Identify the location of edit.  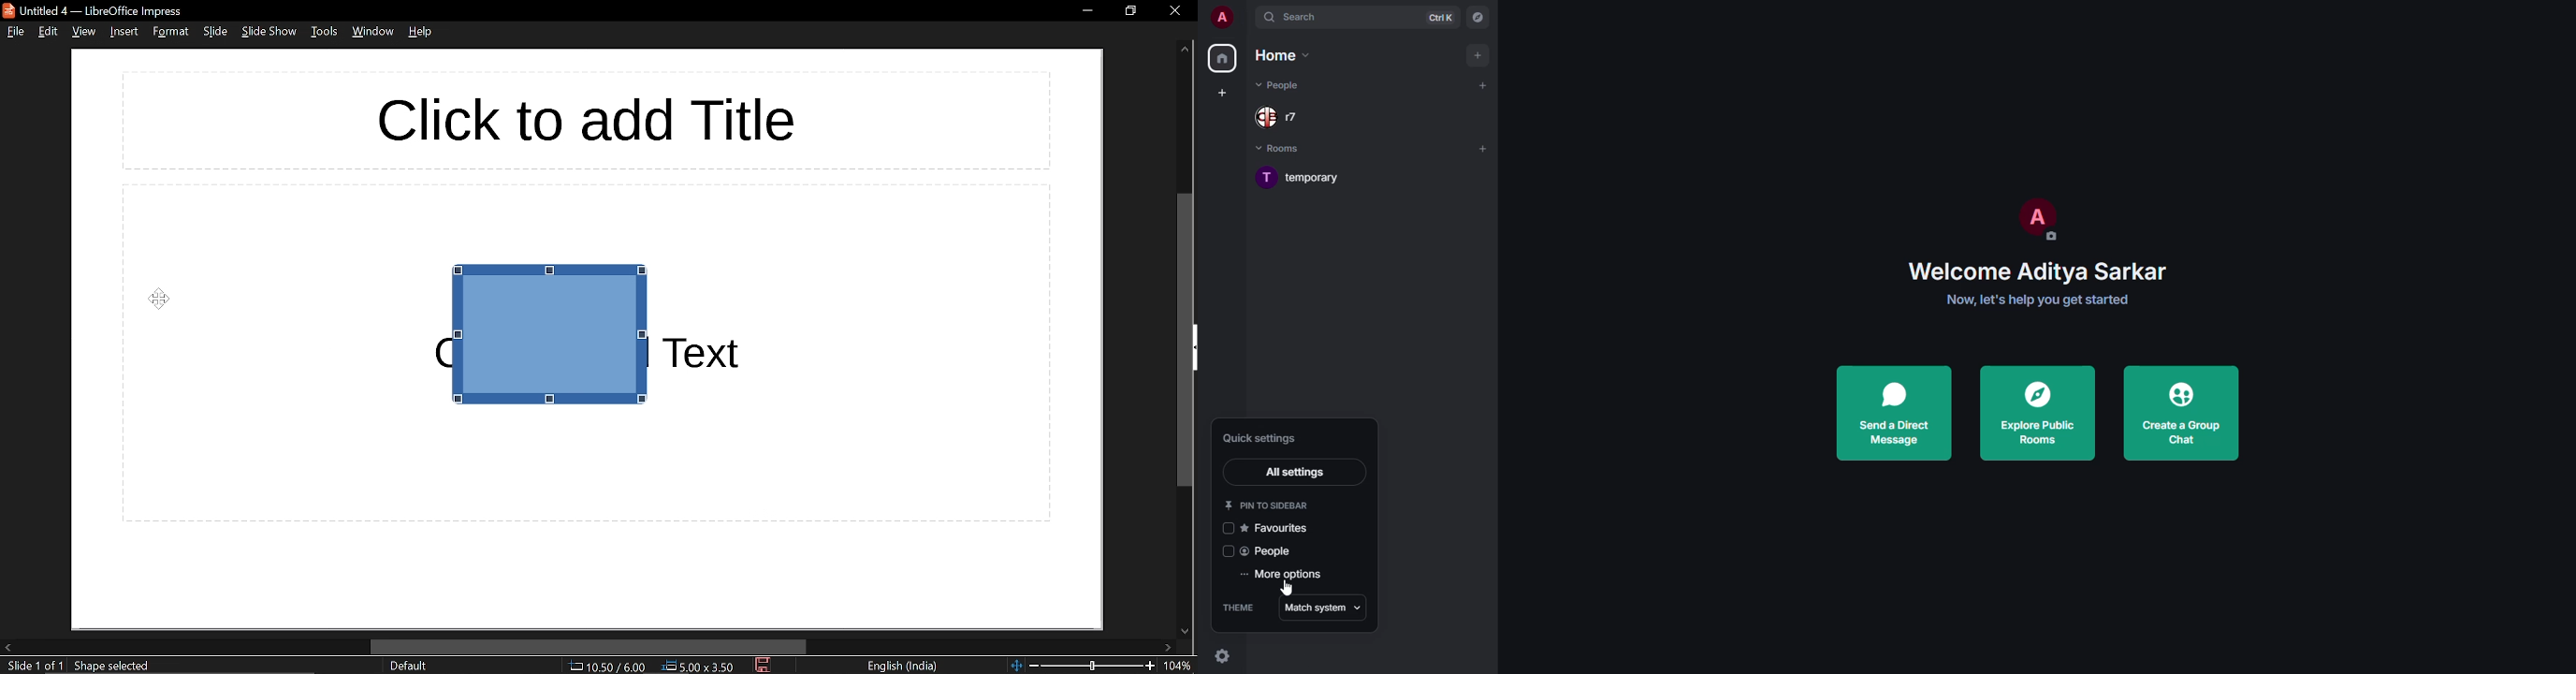
(51, 33).